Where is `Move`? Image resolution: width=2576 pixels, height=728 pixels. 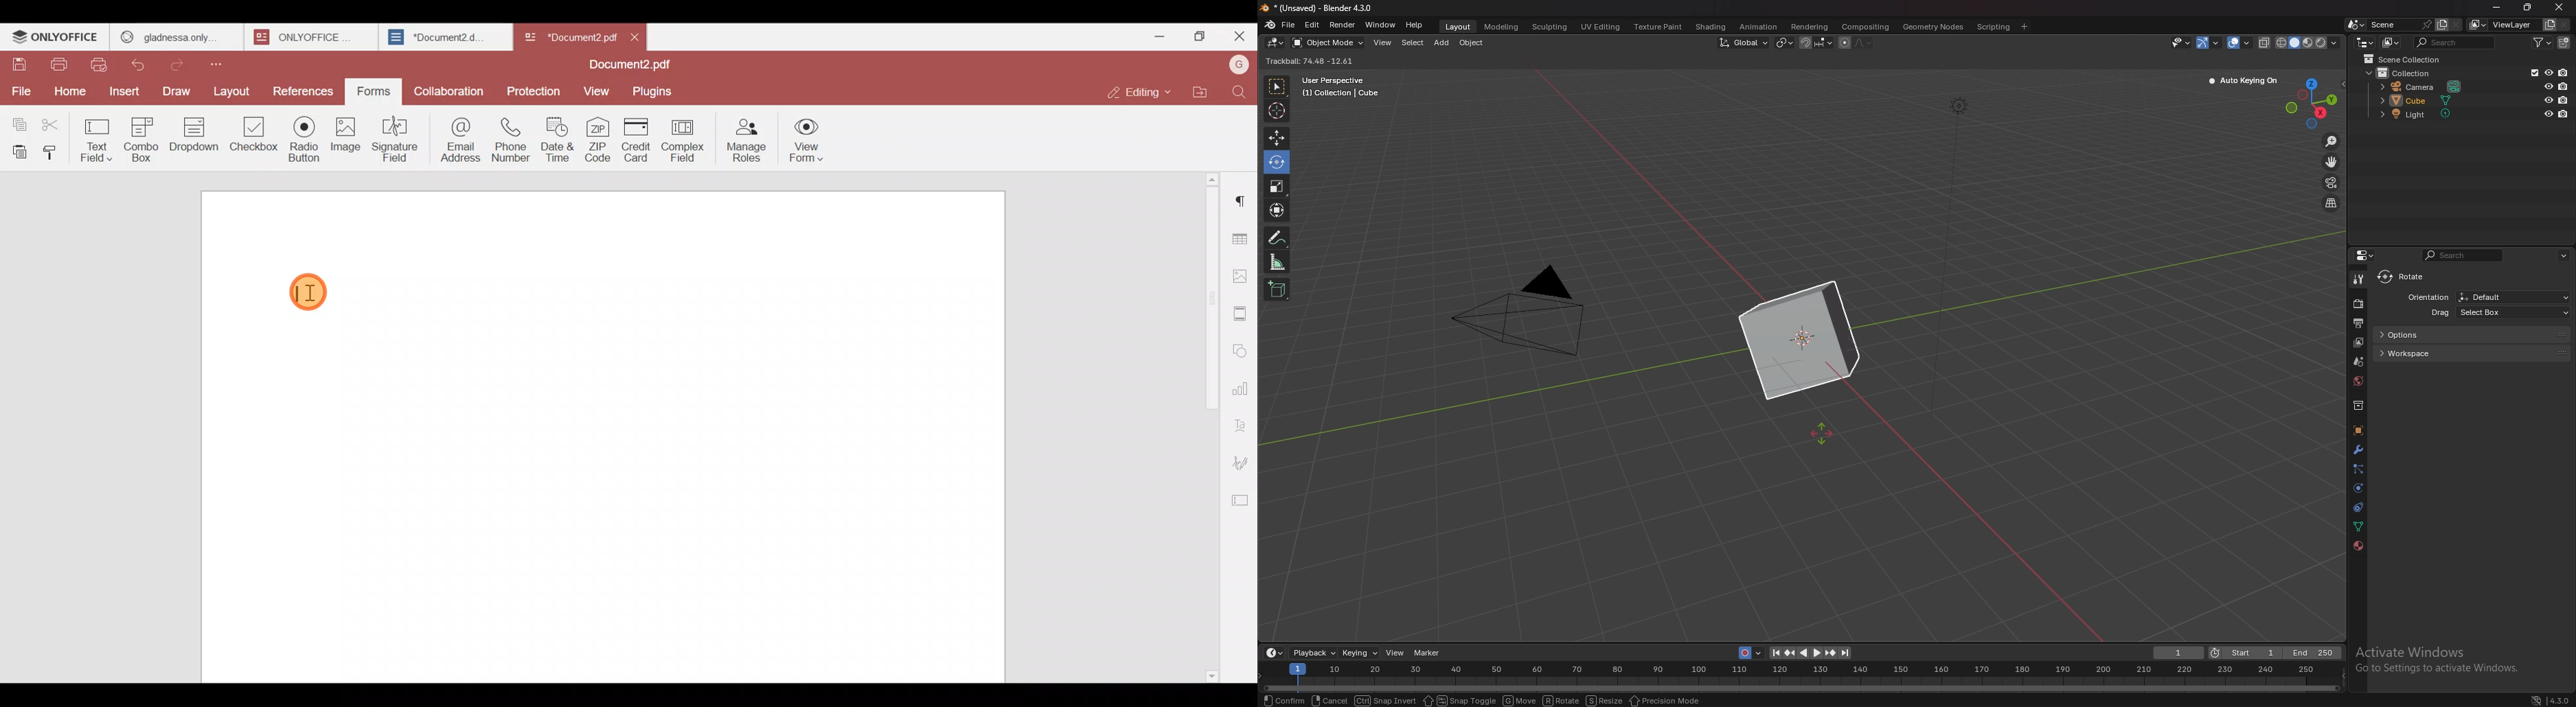 Move is located at coordinates (1518, 700).